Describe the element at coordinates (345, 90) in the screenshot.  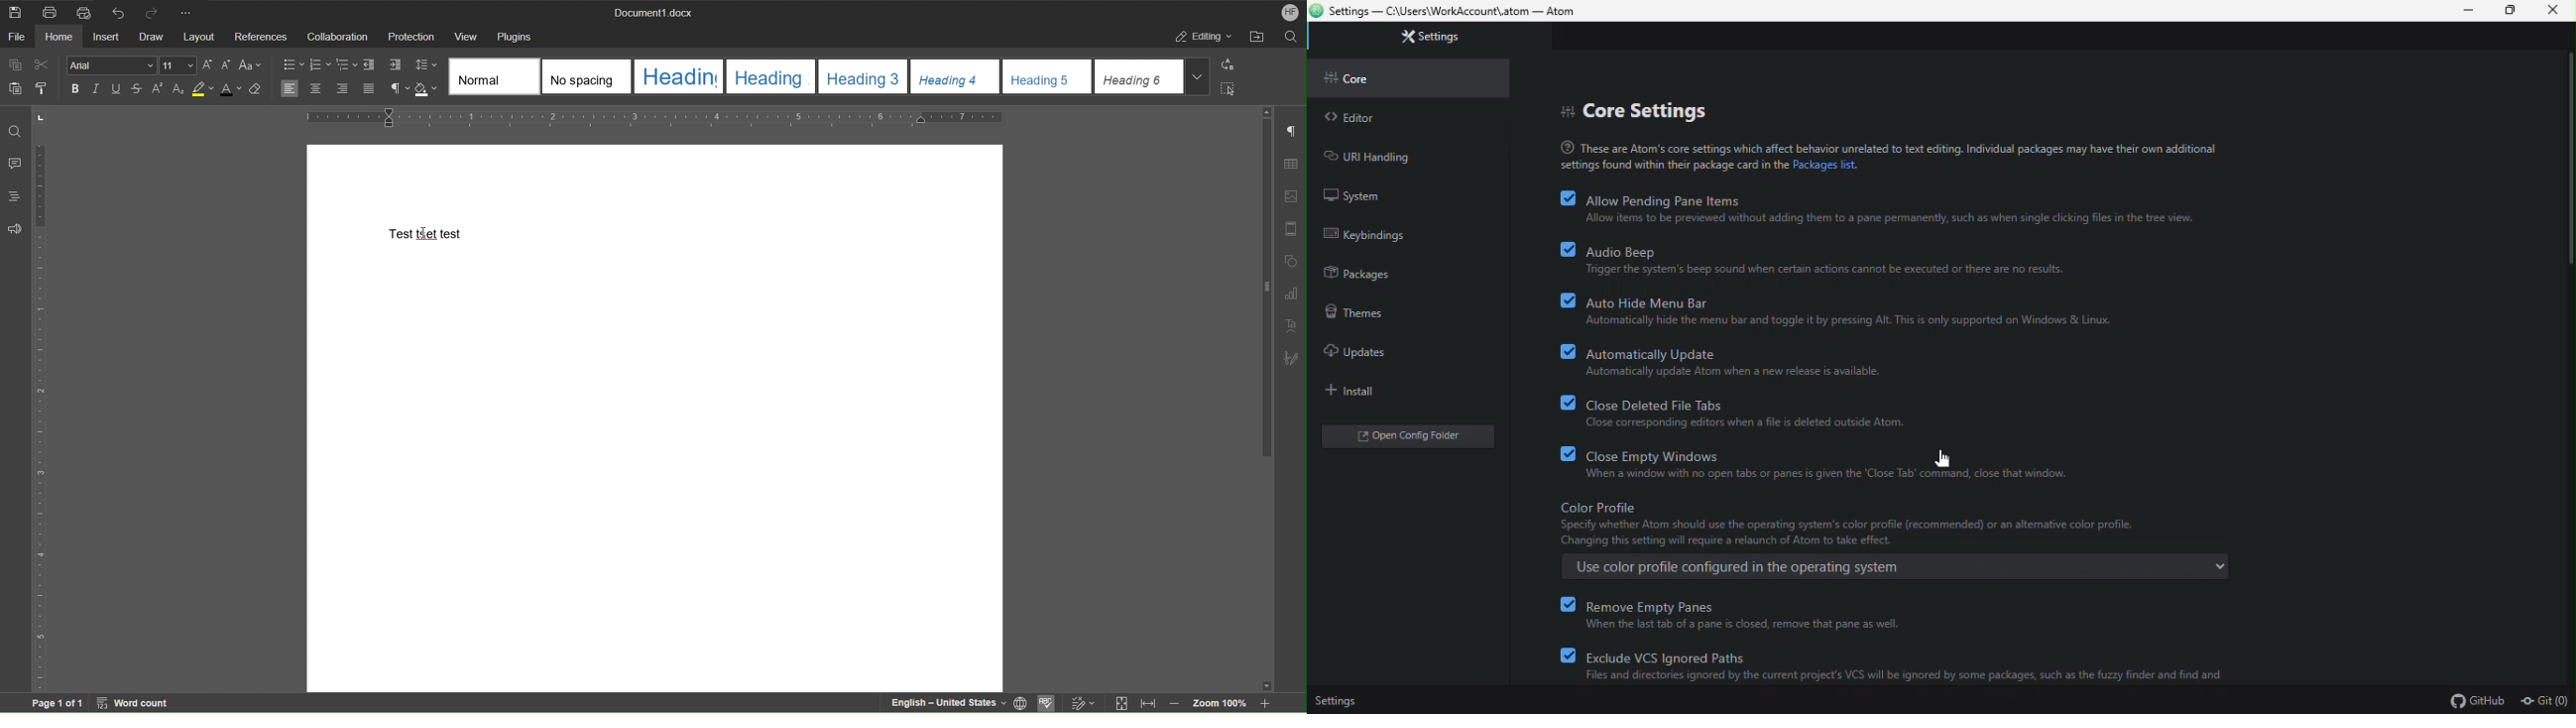
I see `Align Right` at that location.